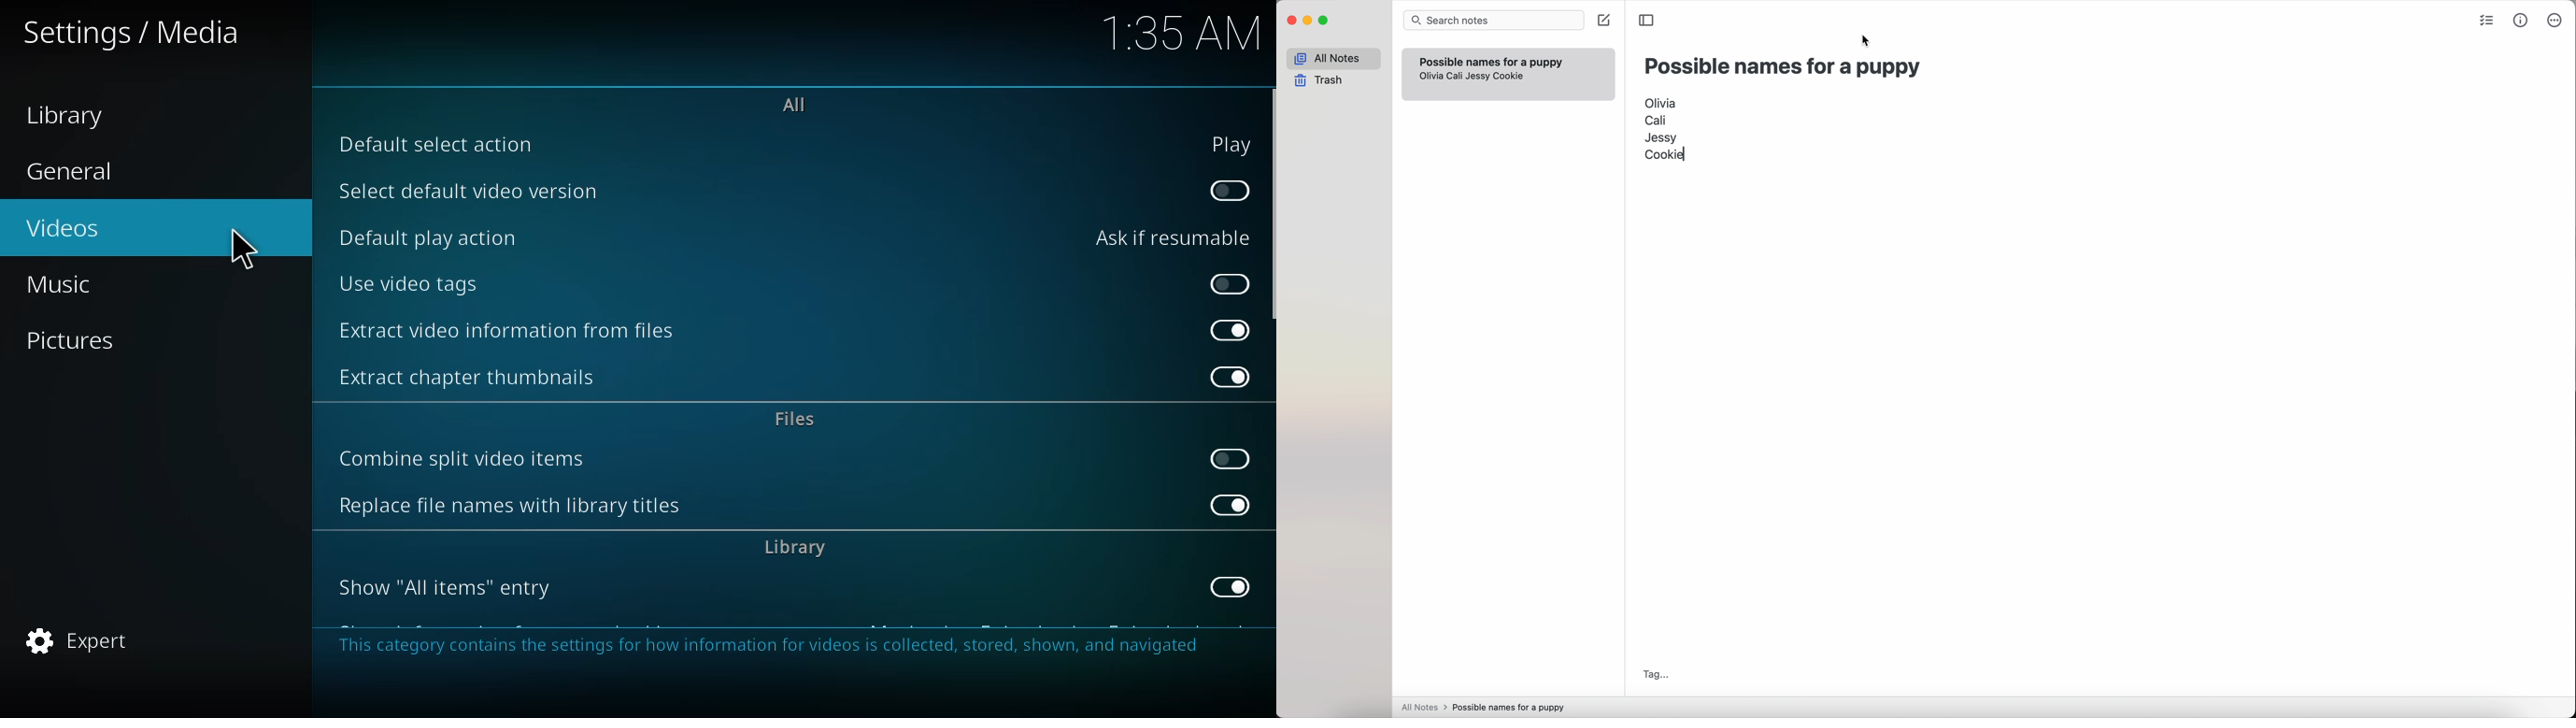  What do you see at coordinates (1487, 706) in the screenshot?
I see `all notes > possible names for a puppy` at bounding box center [1487, 706].